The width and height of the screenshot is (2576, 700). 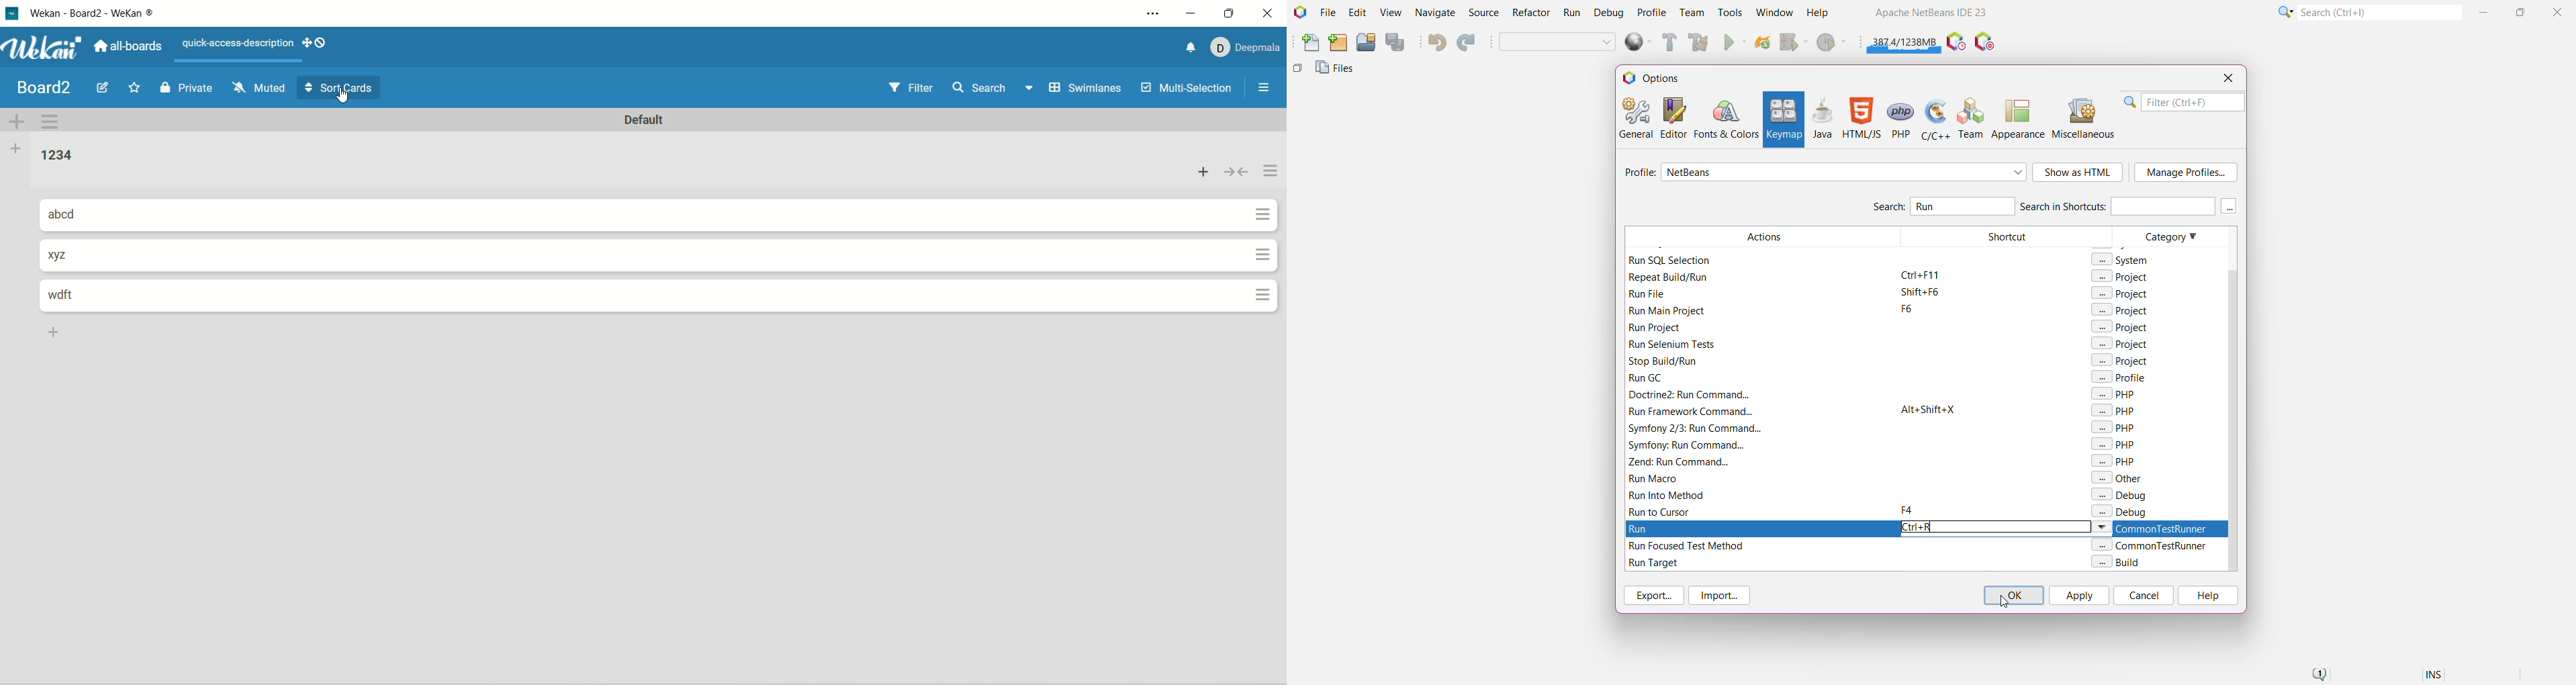 I want to click on swimlanes, so click(x=1088, y=89).